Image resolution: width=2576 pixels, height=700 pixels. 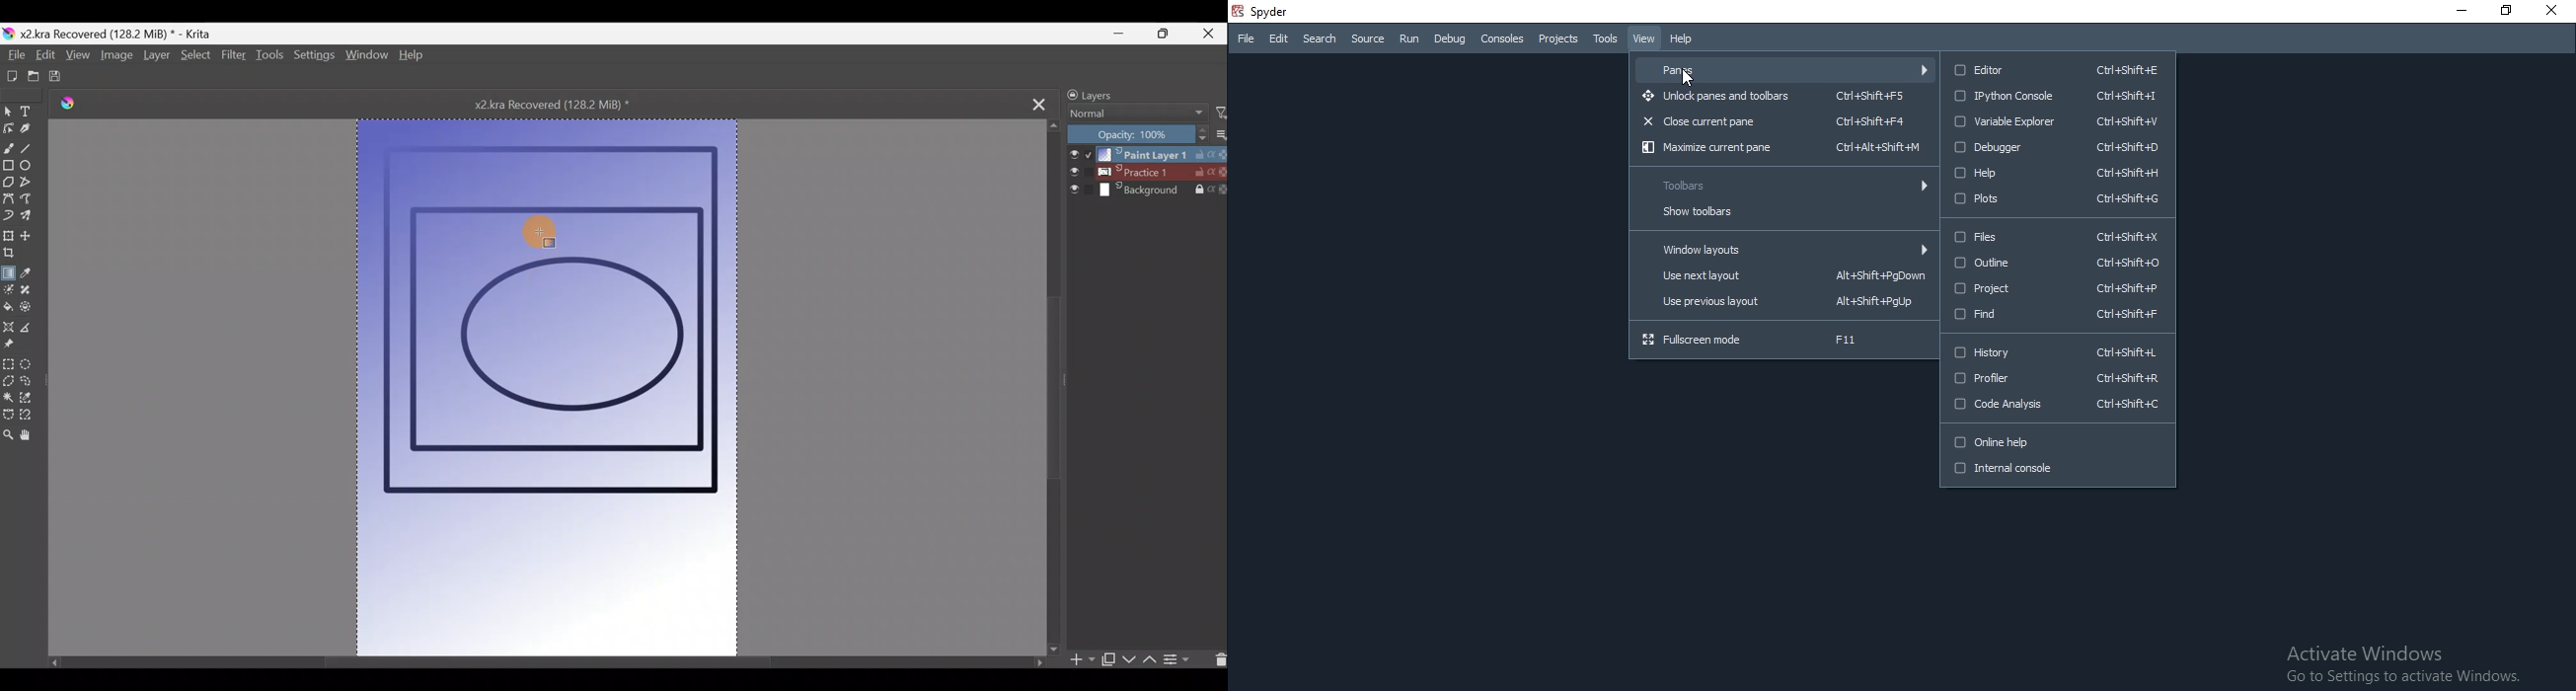 What do you see at coordinates (2056, 289) in the screenshot?
I see `Project` at bounding box center [2056, 289].